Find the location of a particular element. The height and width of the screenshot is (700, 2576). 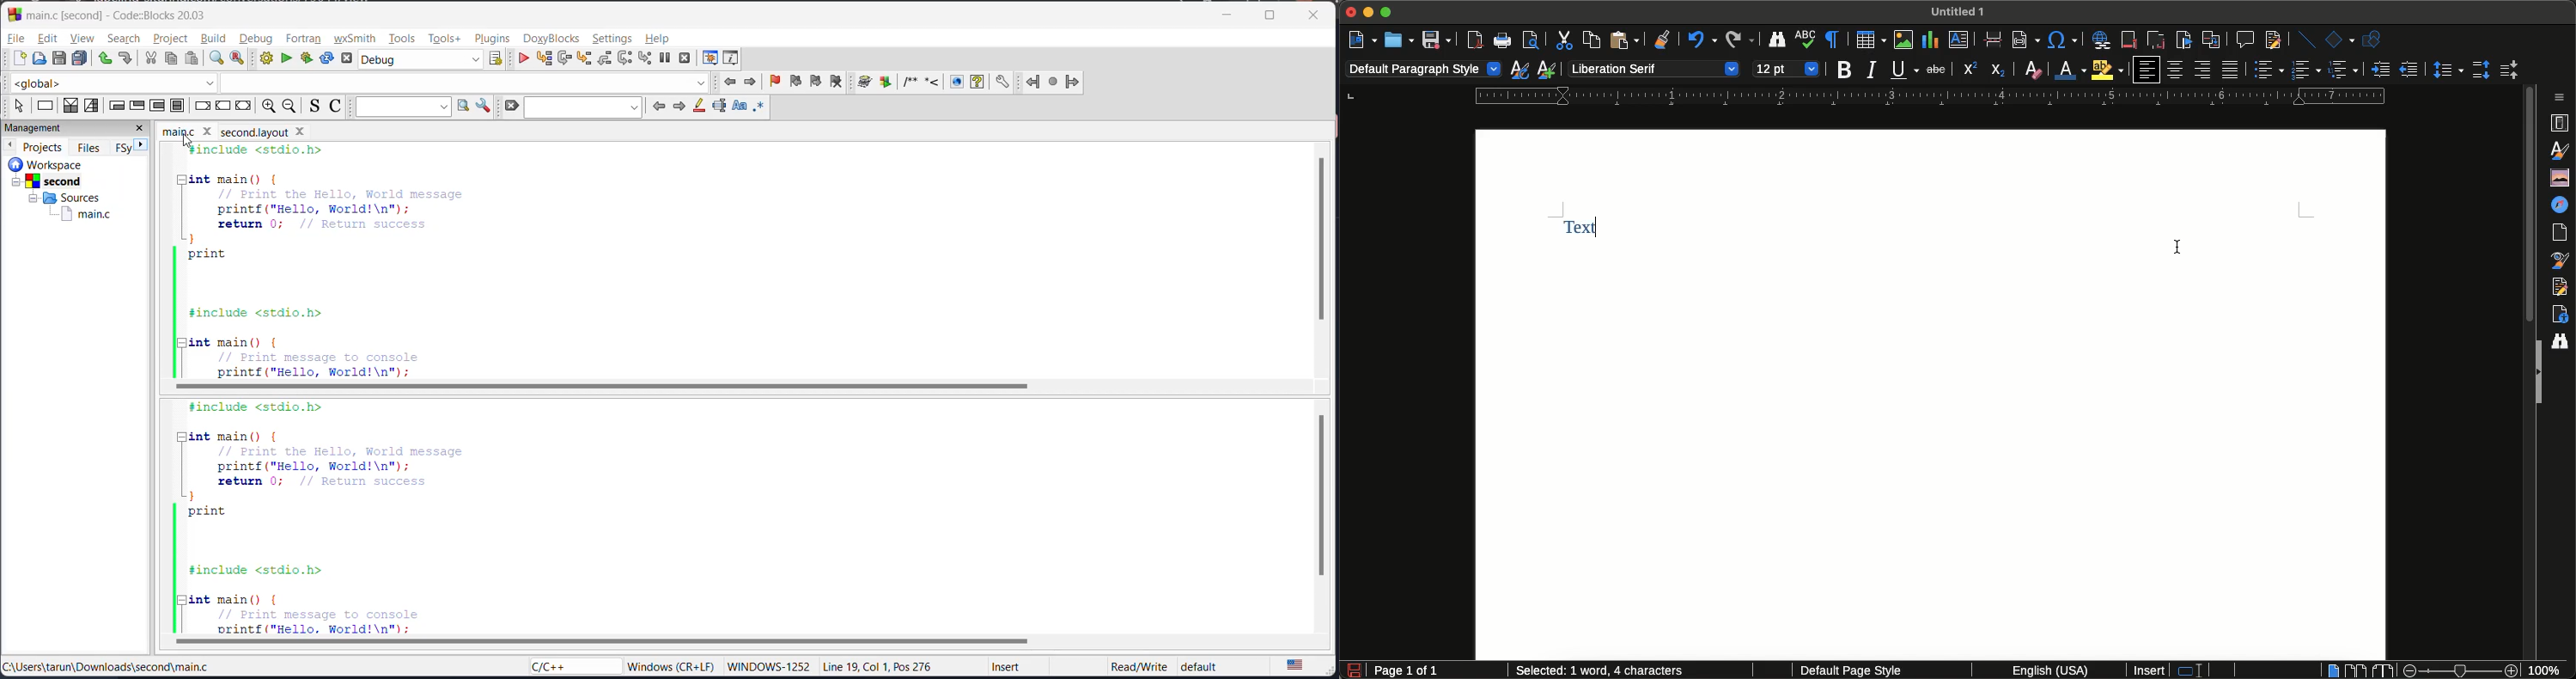

Set line spacing is located at coordinates (2445, 69).